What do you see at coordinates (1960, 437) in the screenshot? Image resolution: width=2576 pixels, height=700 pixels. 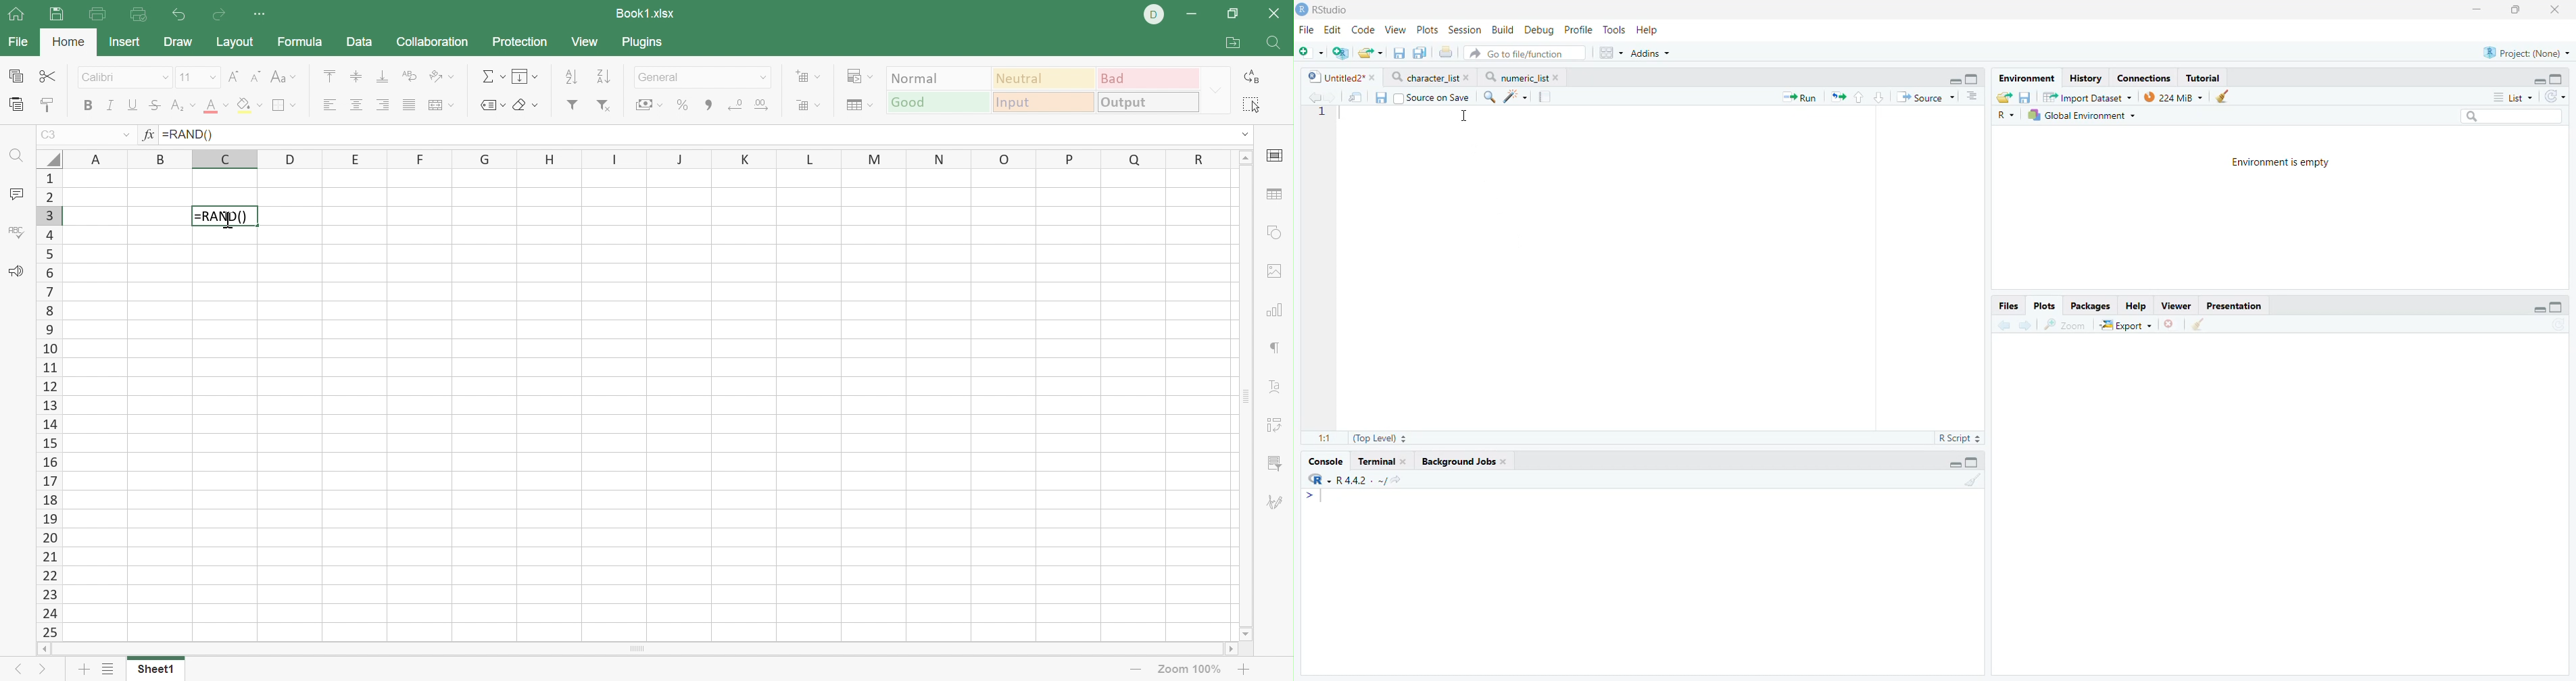 I see `R Script` at bounding box center [1960, 437].